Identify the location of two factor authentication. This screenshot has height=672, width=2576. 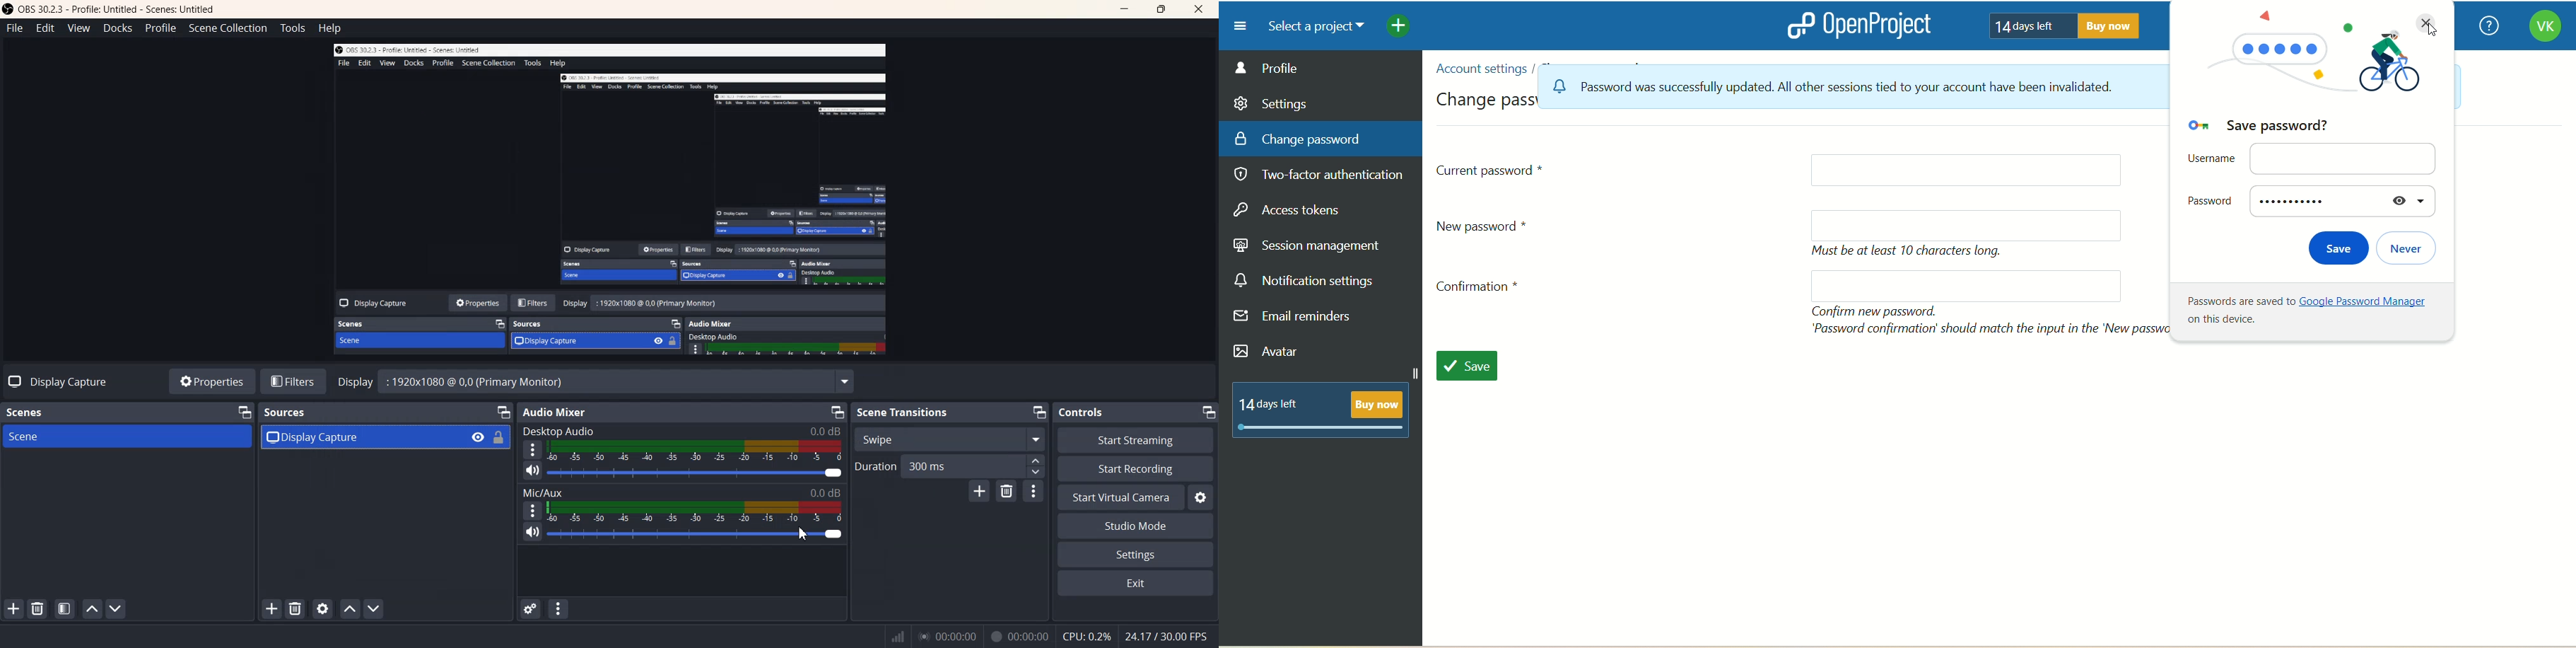
(1324, 176).